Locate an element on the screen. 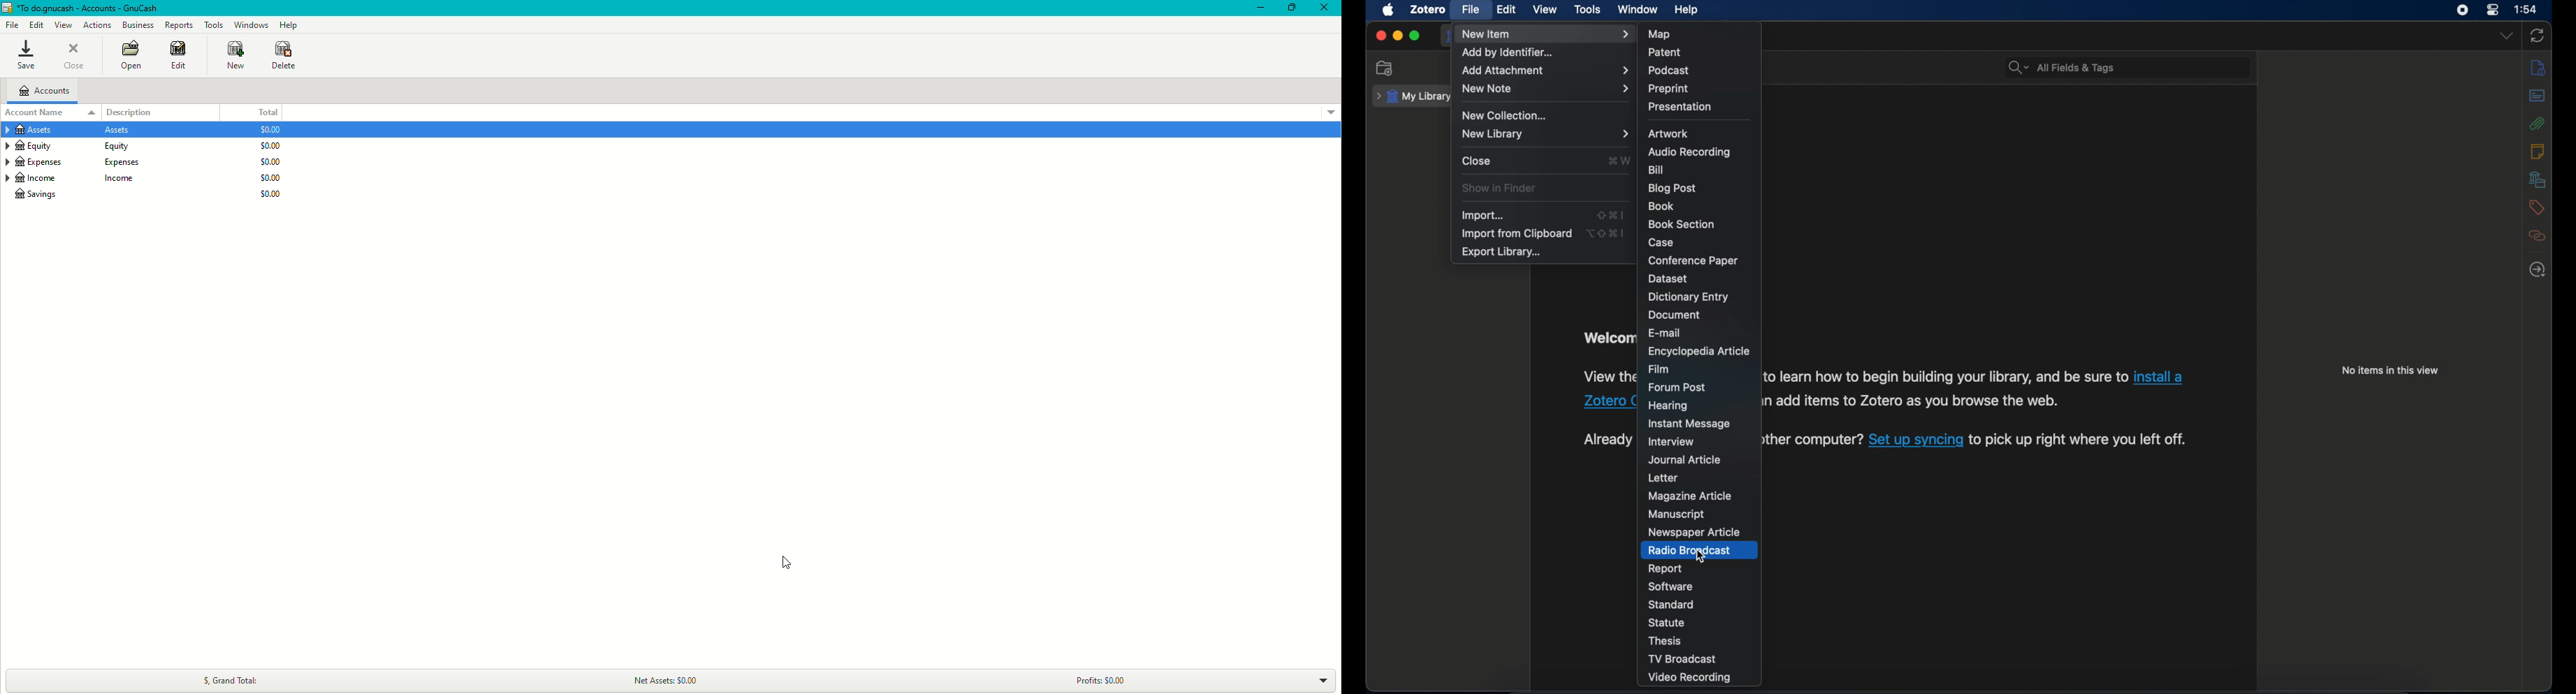  option + shift + command + I is located at coordinates (1604, 233).